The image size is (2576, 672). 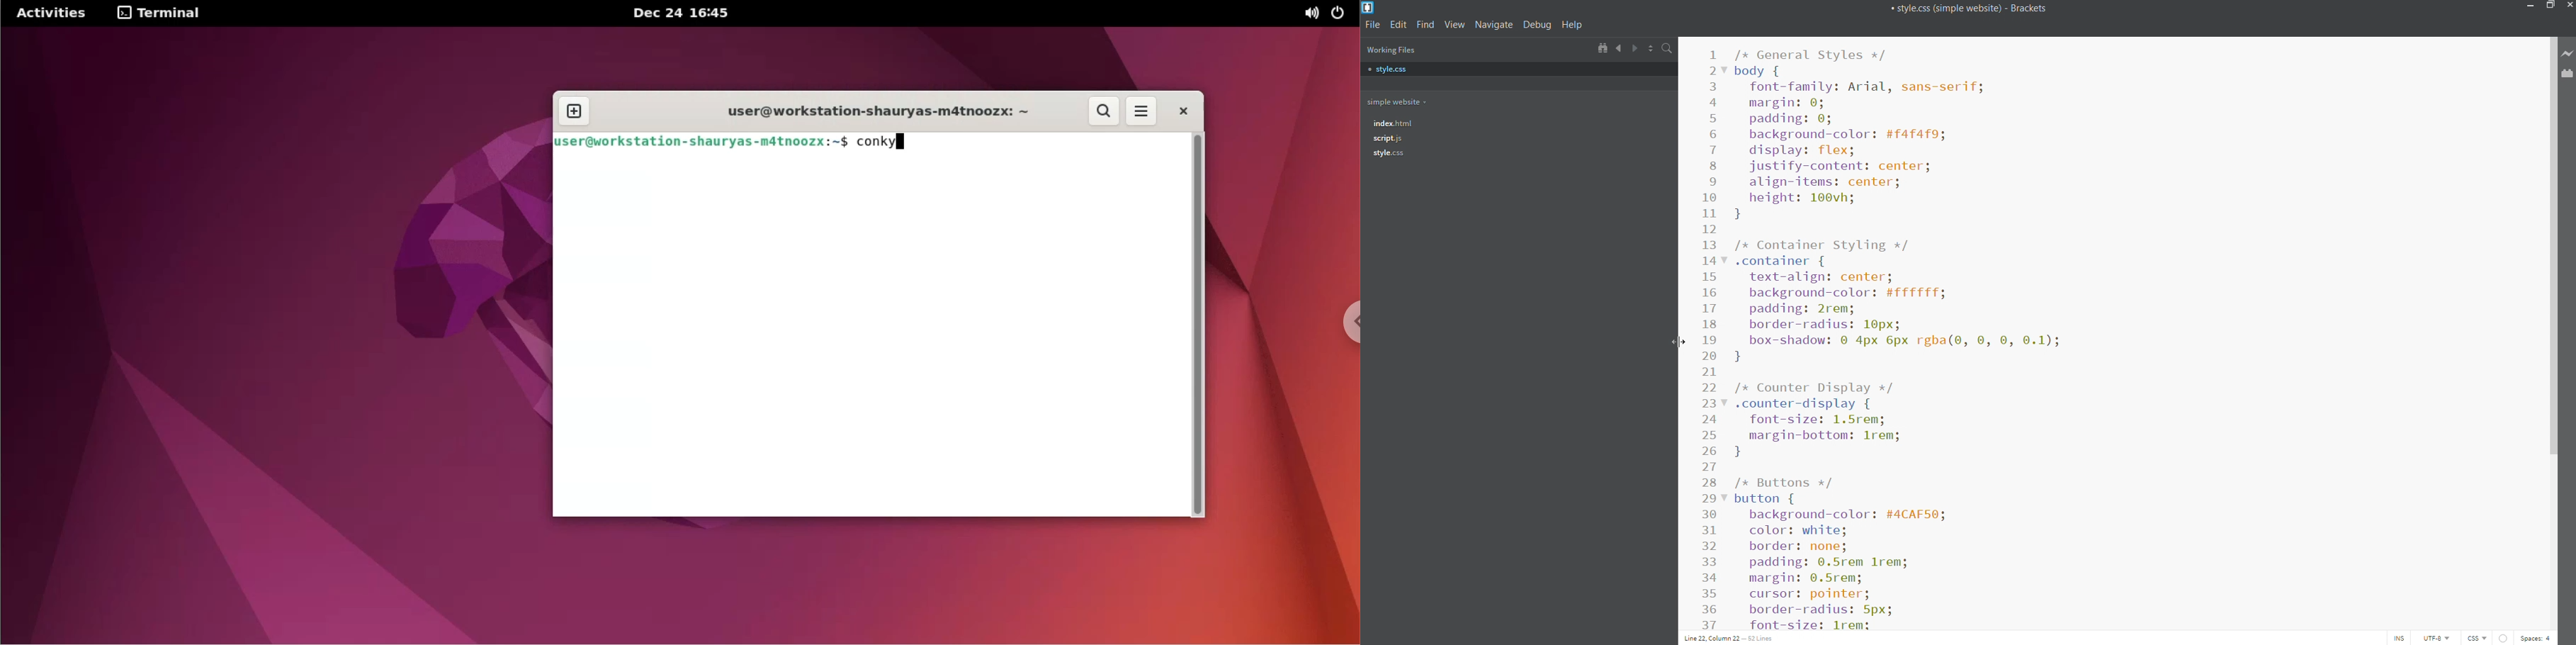 I want to click on edit, so click(x=1399, y=25).